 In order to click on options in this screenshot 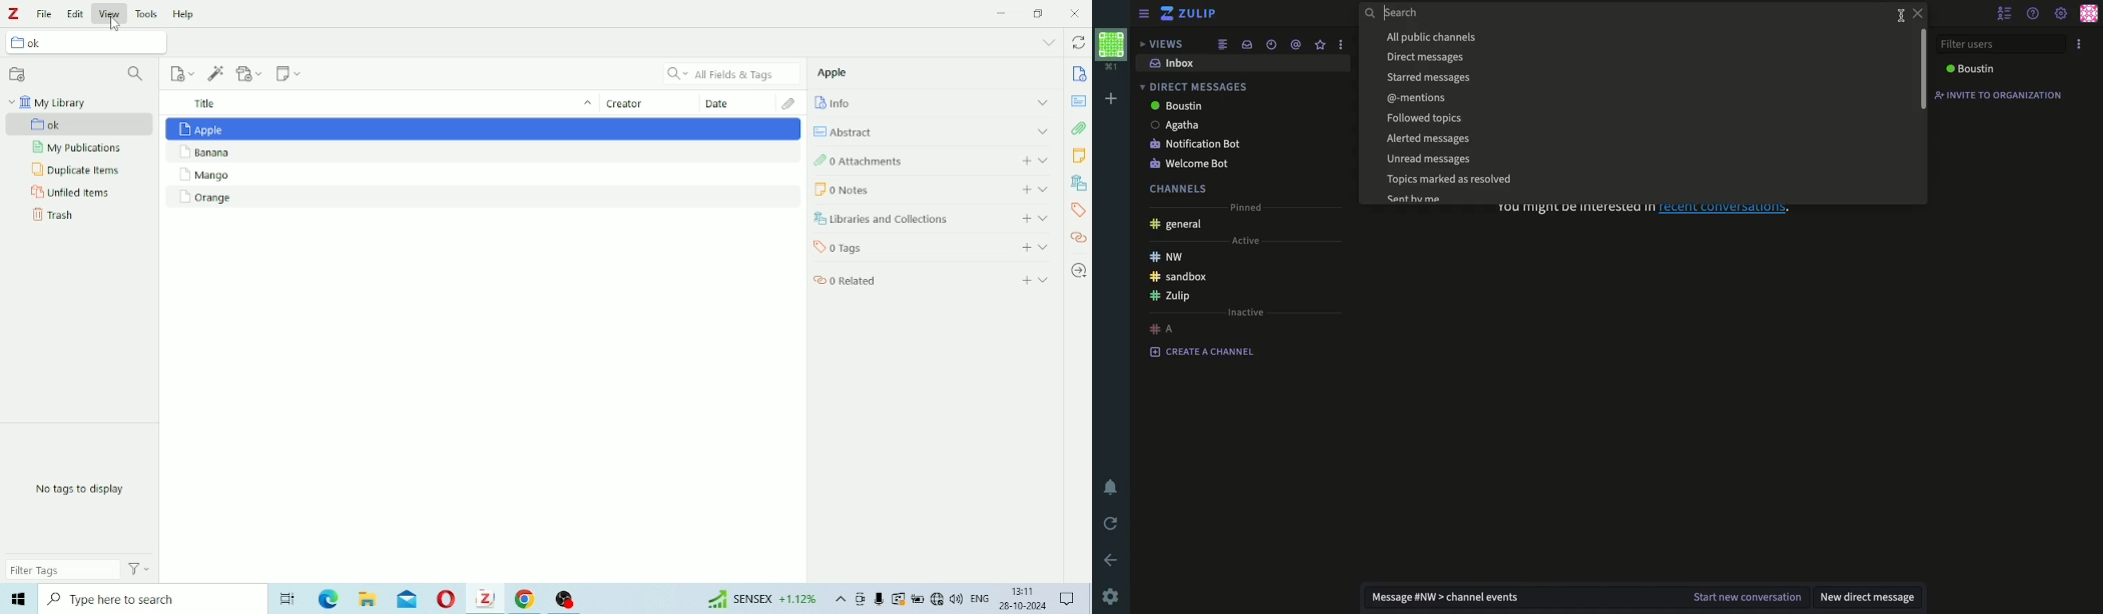, I will do `click(1341, 45)`.